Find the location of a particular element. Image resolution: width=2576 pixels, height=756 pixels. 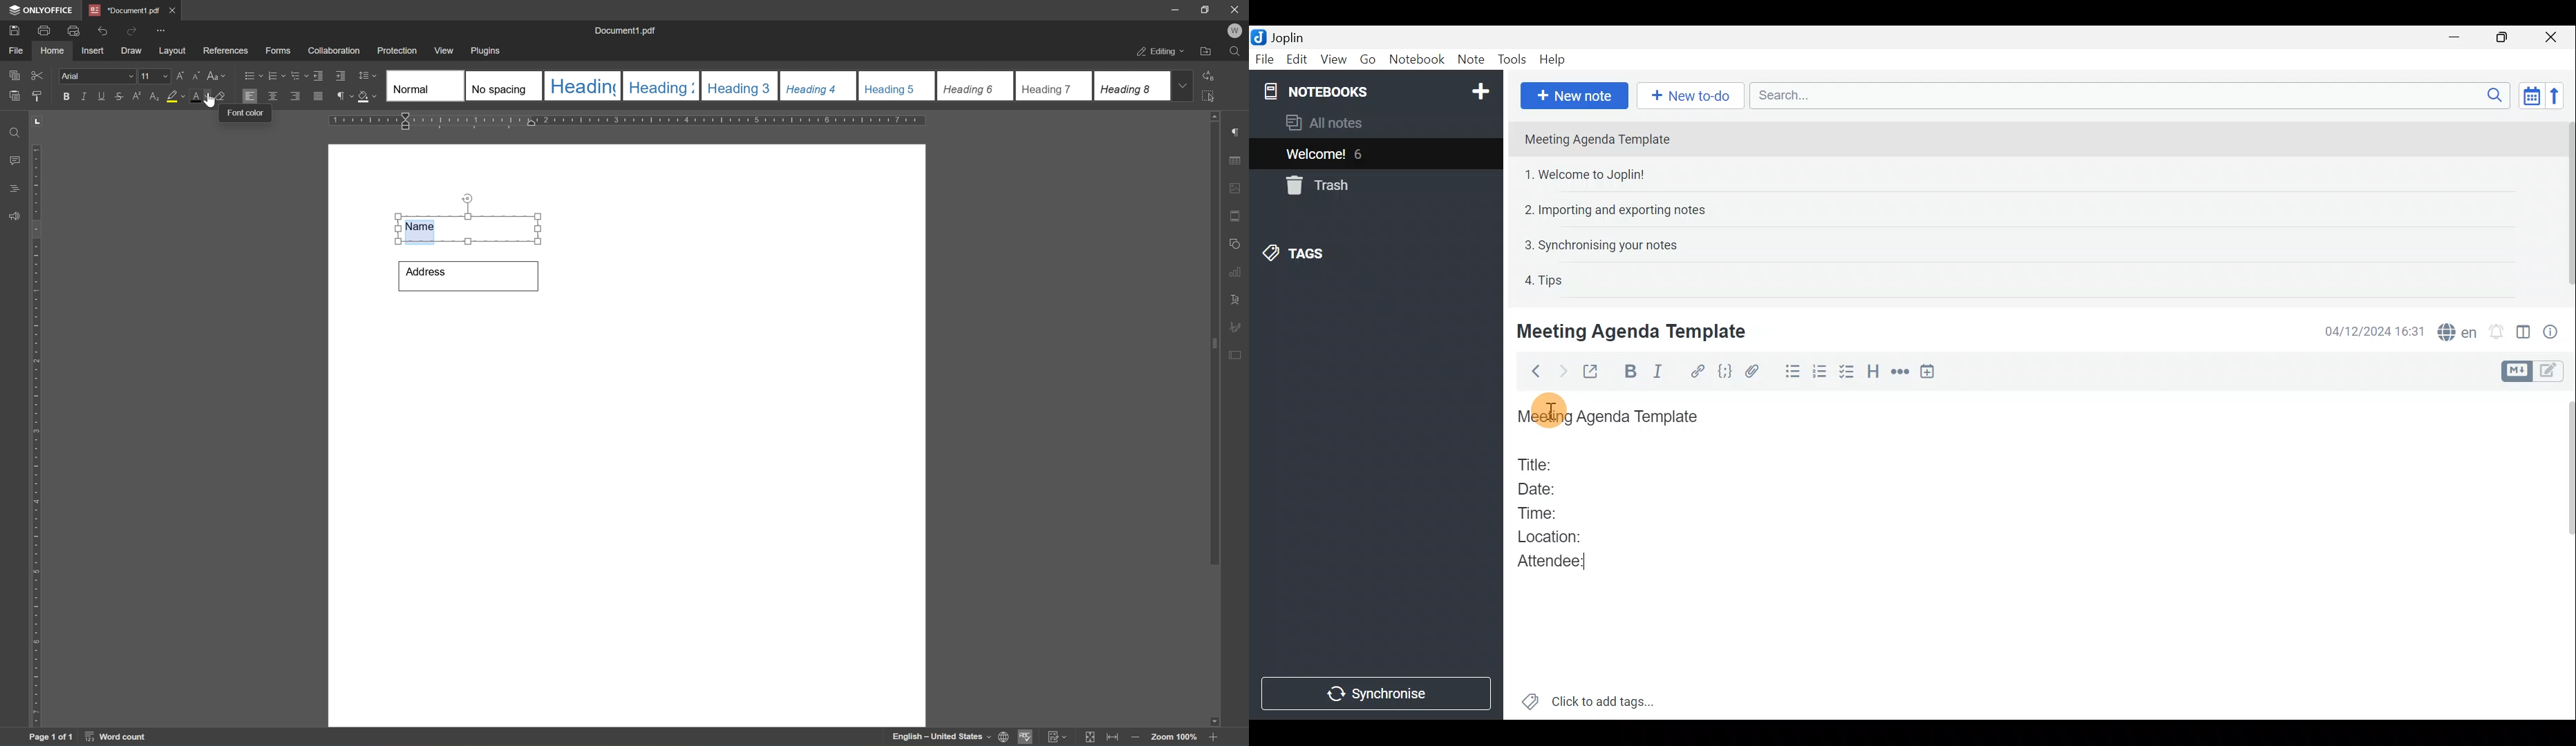

fit to page is located at coordinates (1090, 738).